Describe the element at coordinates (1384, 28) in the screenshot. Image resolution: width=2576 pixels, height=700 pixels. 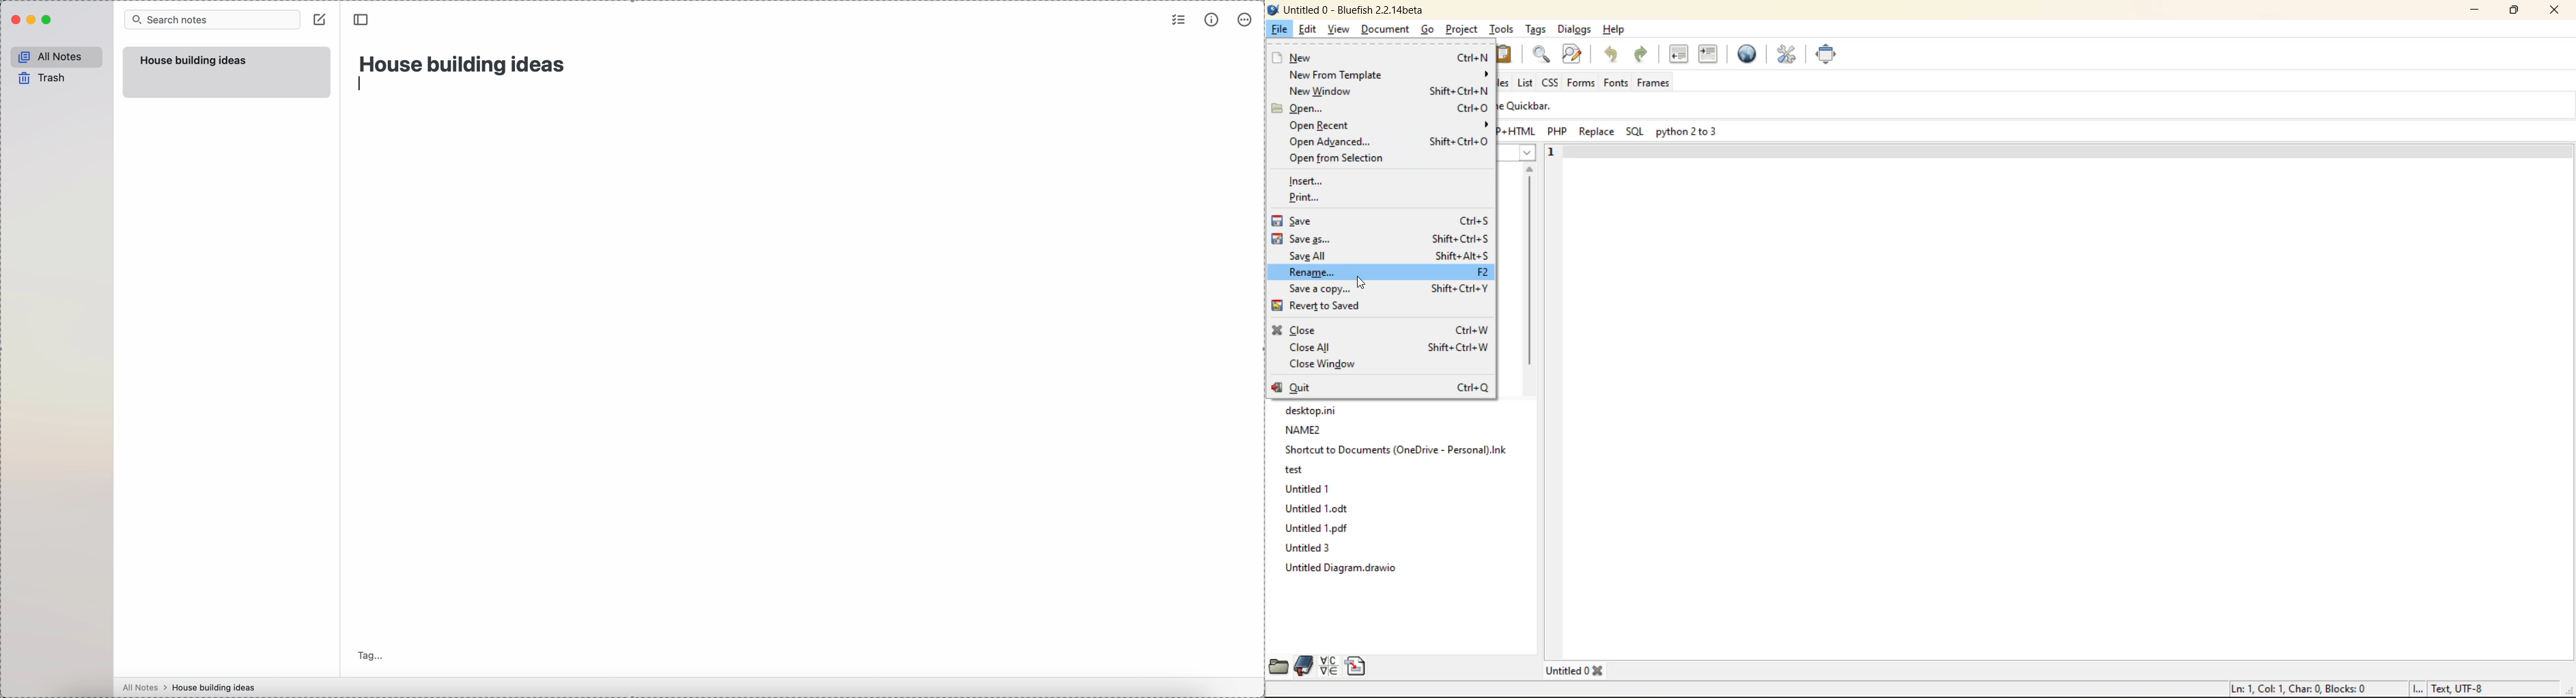
I see `document` at that location.